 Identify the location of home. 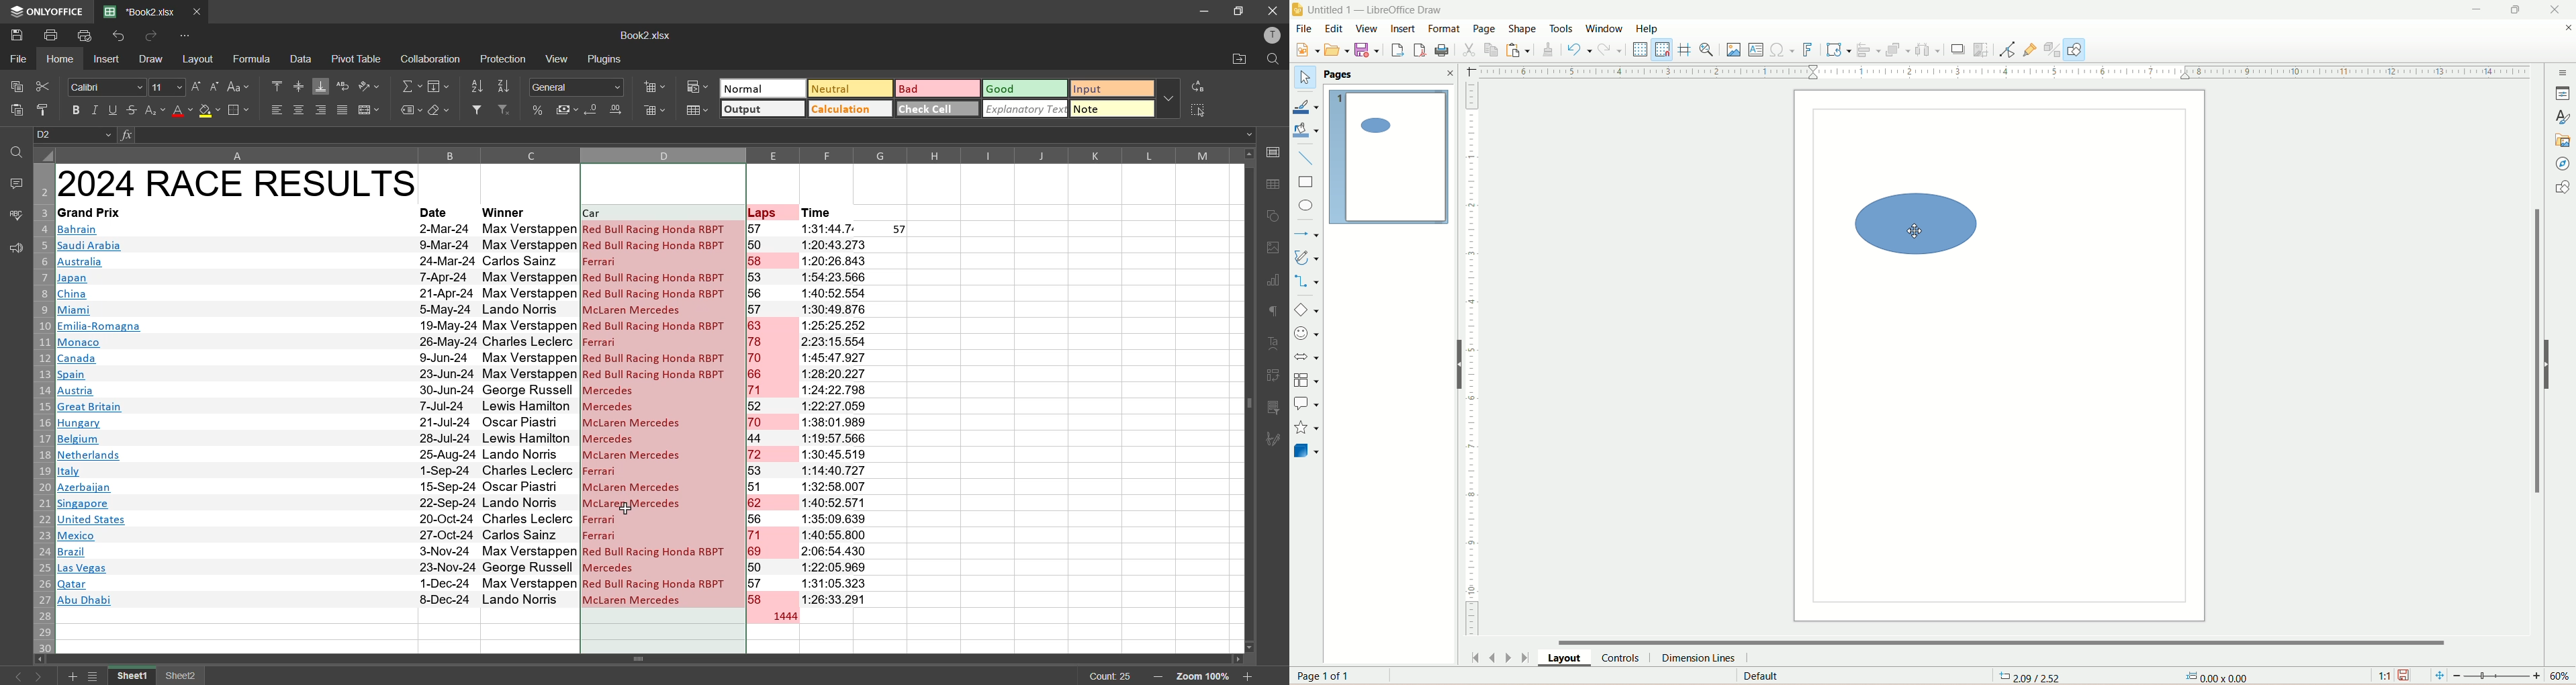
(63, 59).